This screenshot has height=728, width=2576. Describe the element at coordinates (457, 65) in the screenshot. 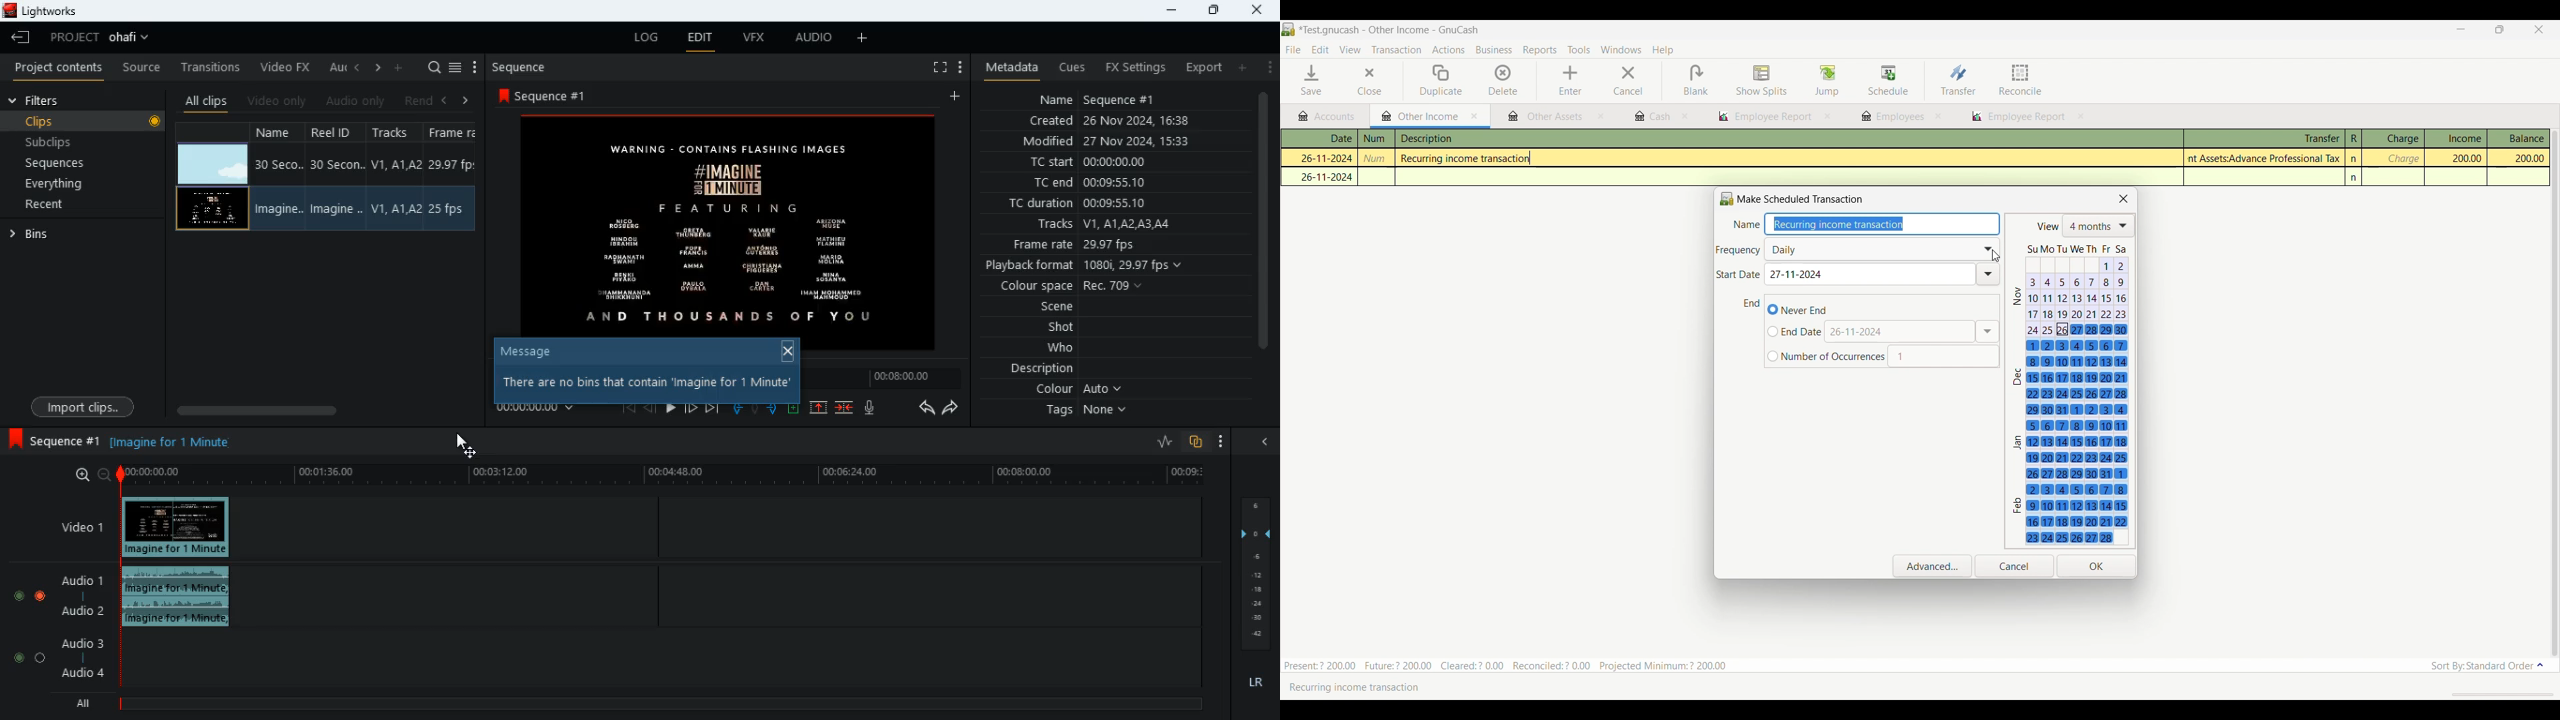

I see `menu` at that location.